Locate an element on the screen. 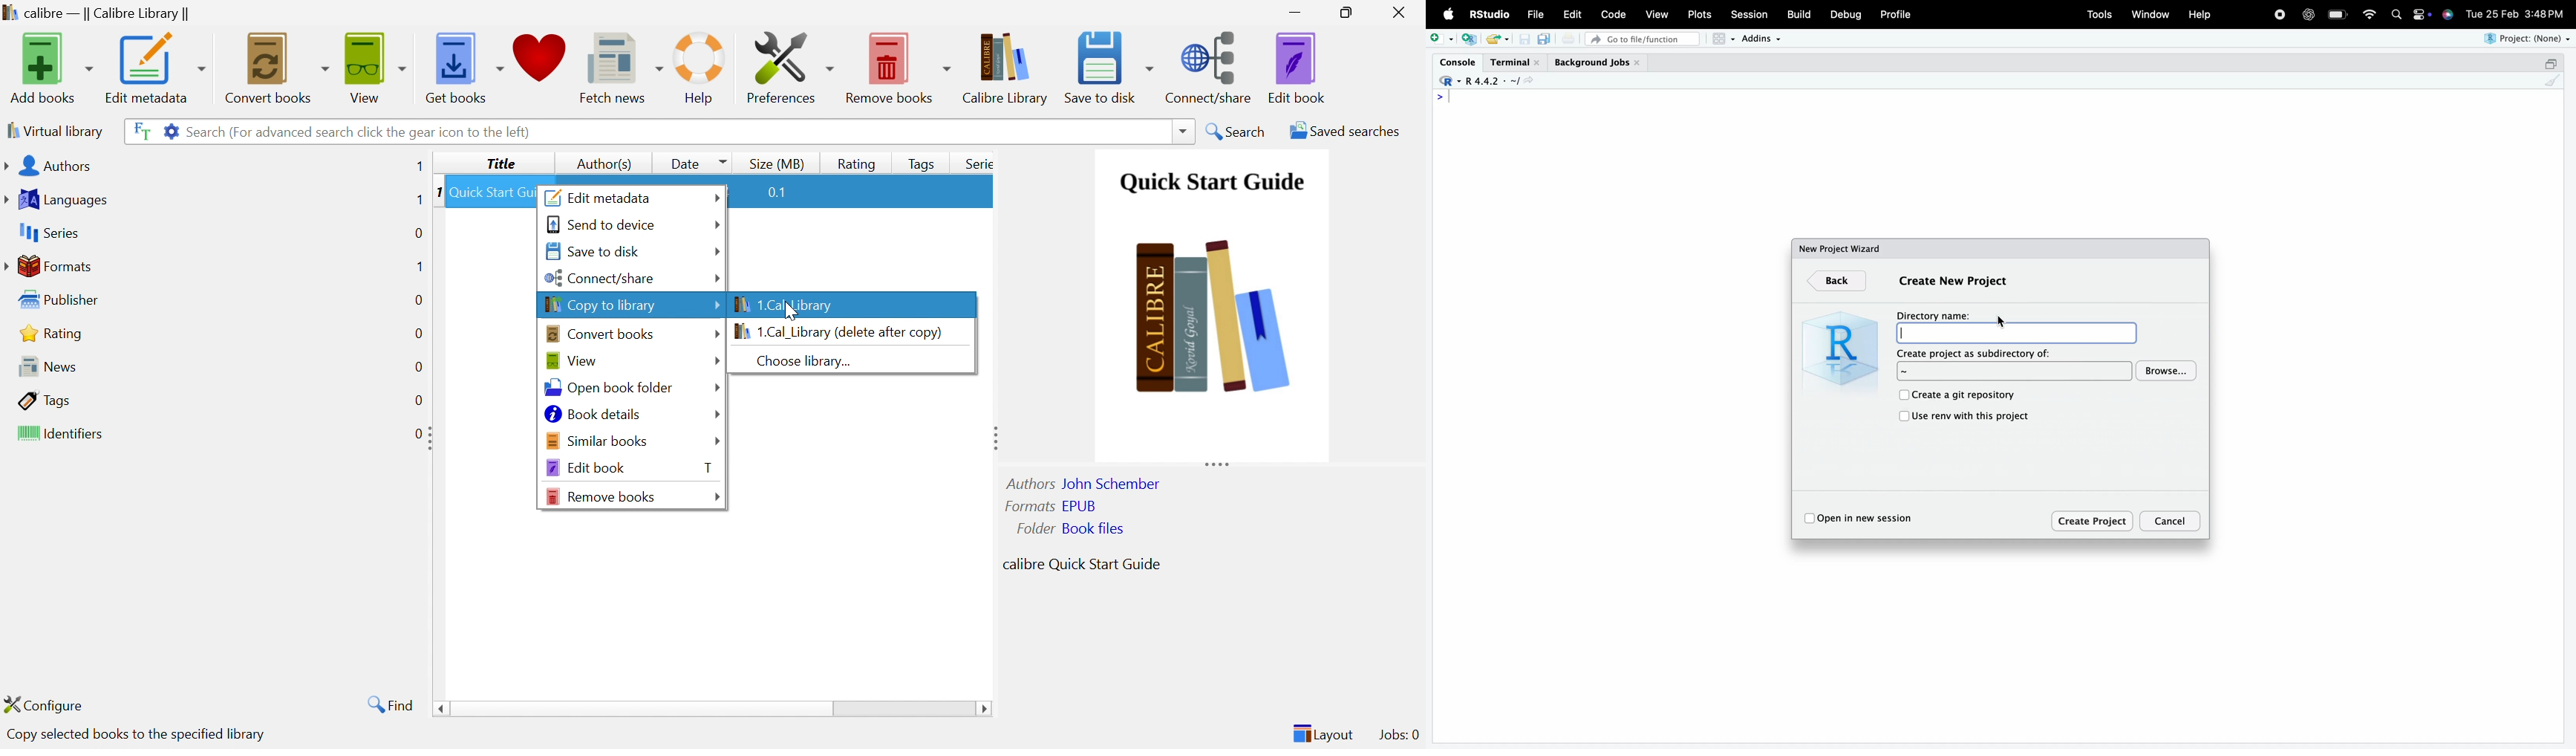 The width and height of the screenshot is (2576, 756). checkbox is located at coordinates (1809, 519).